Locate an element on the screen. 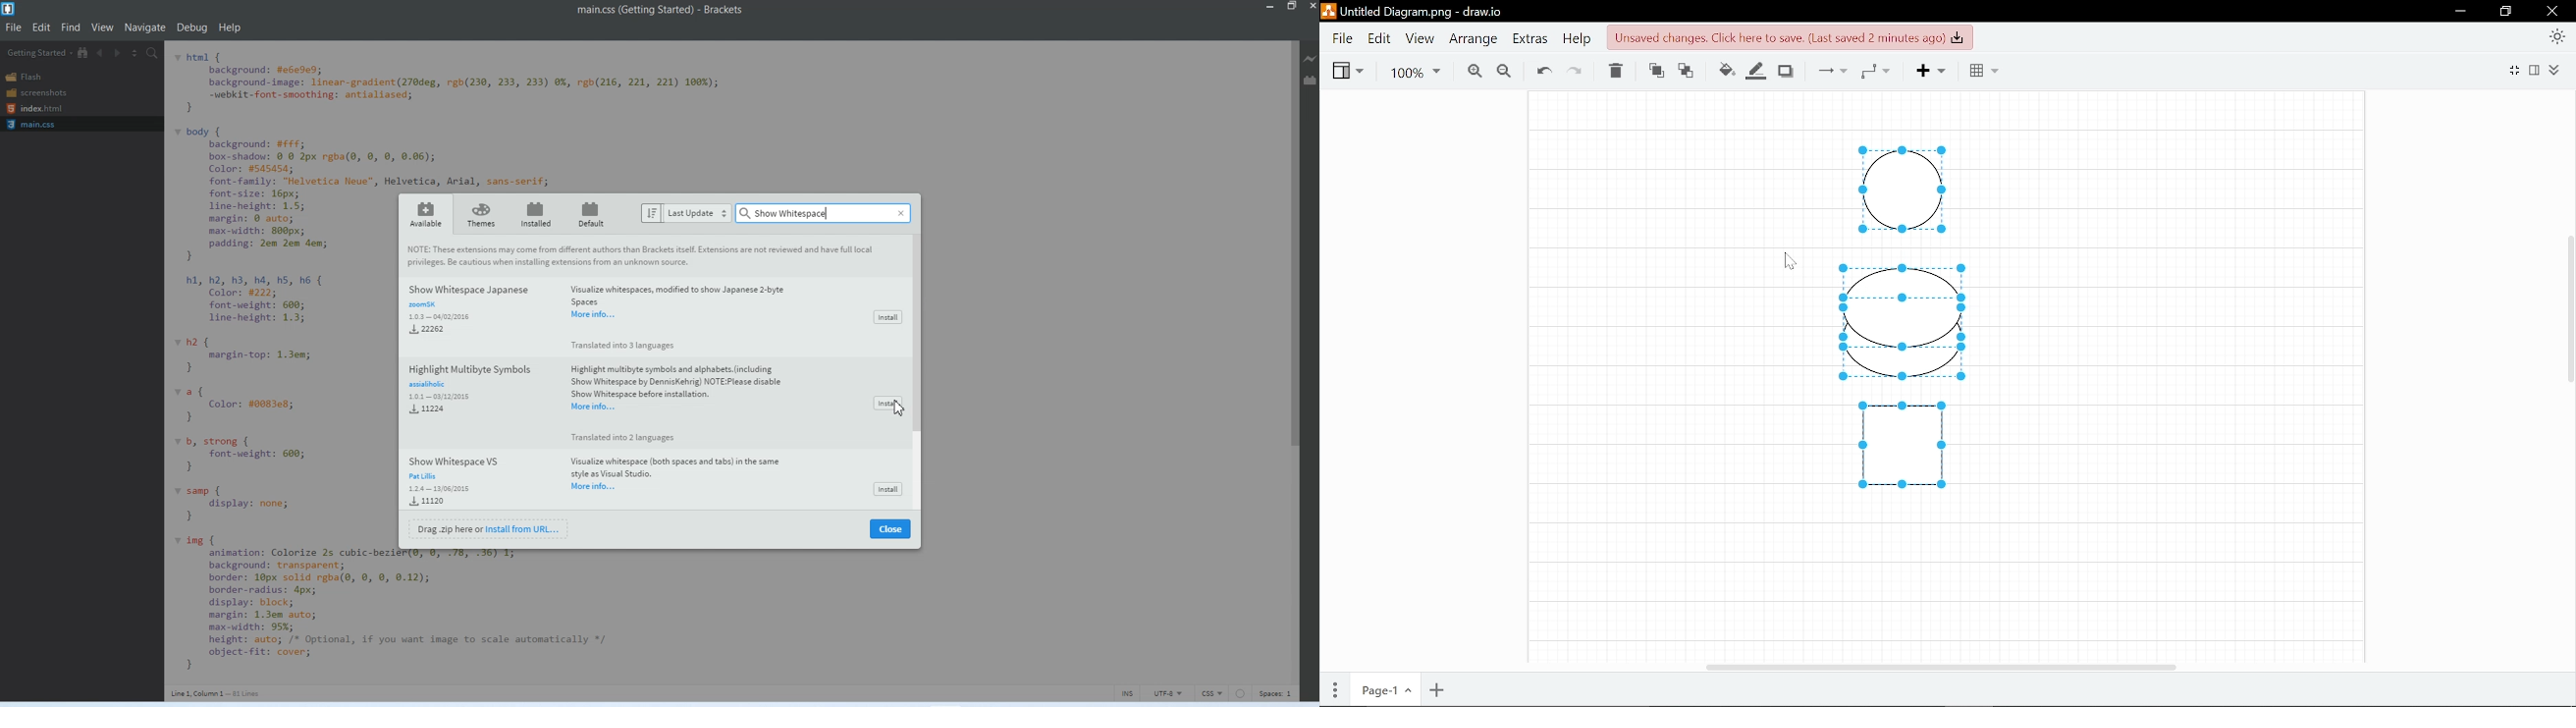  Navigate is located at coordinates (146, 28).